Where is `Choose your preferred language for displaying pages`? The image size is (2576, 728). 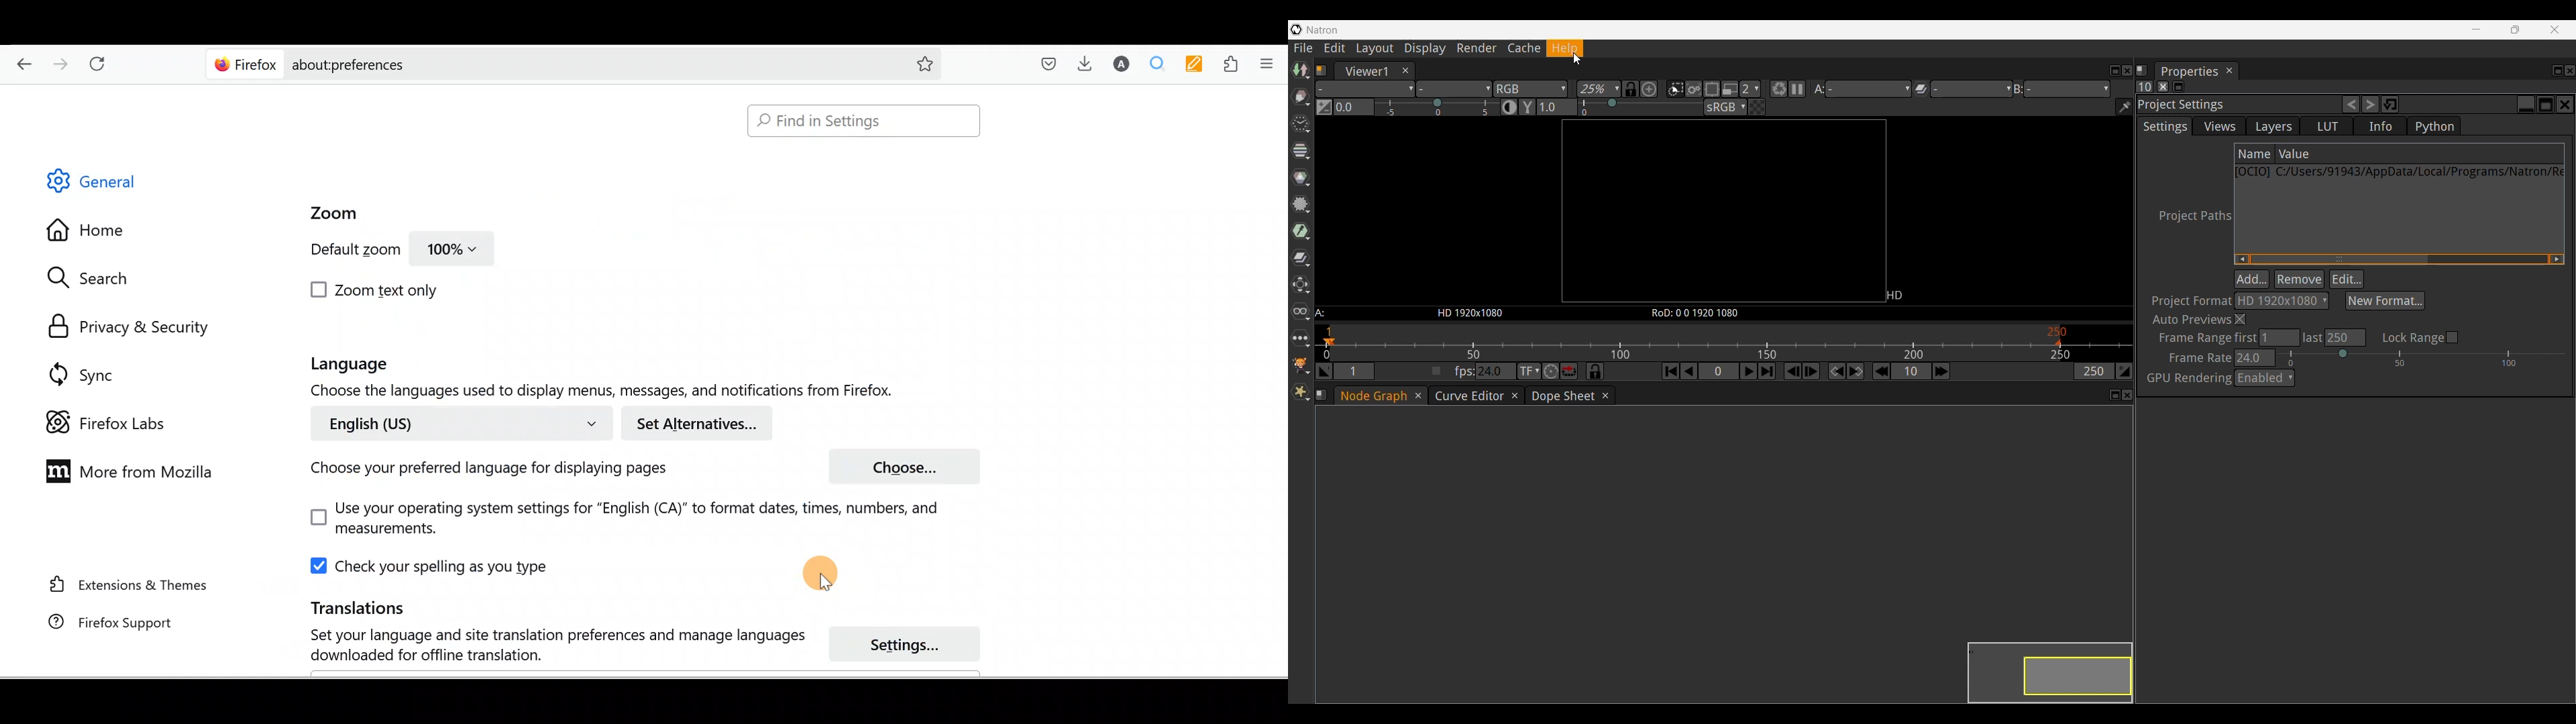
Choose your preferred language for displaying pages is located at coordinates (484, 471).